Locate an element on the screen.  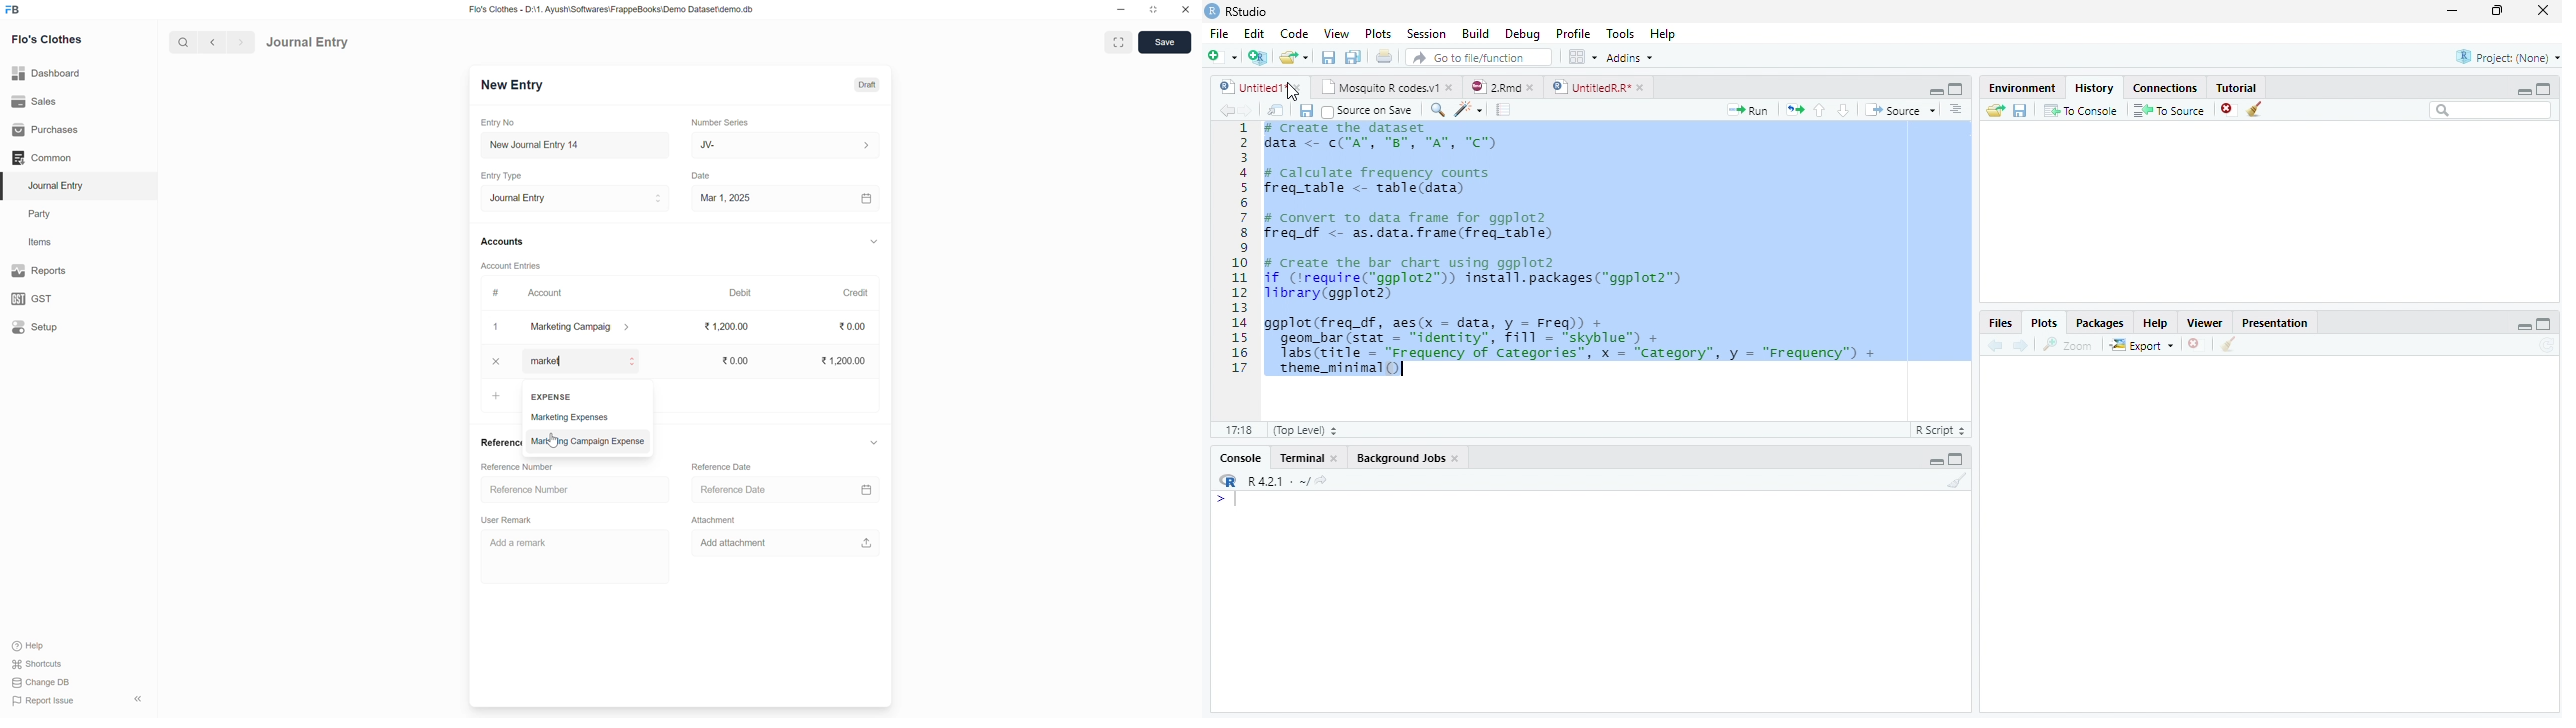
Report Issue is located at coordinates (47, 702).